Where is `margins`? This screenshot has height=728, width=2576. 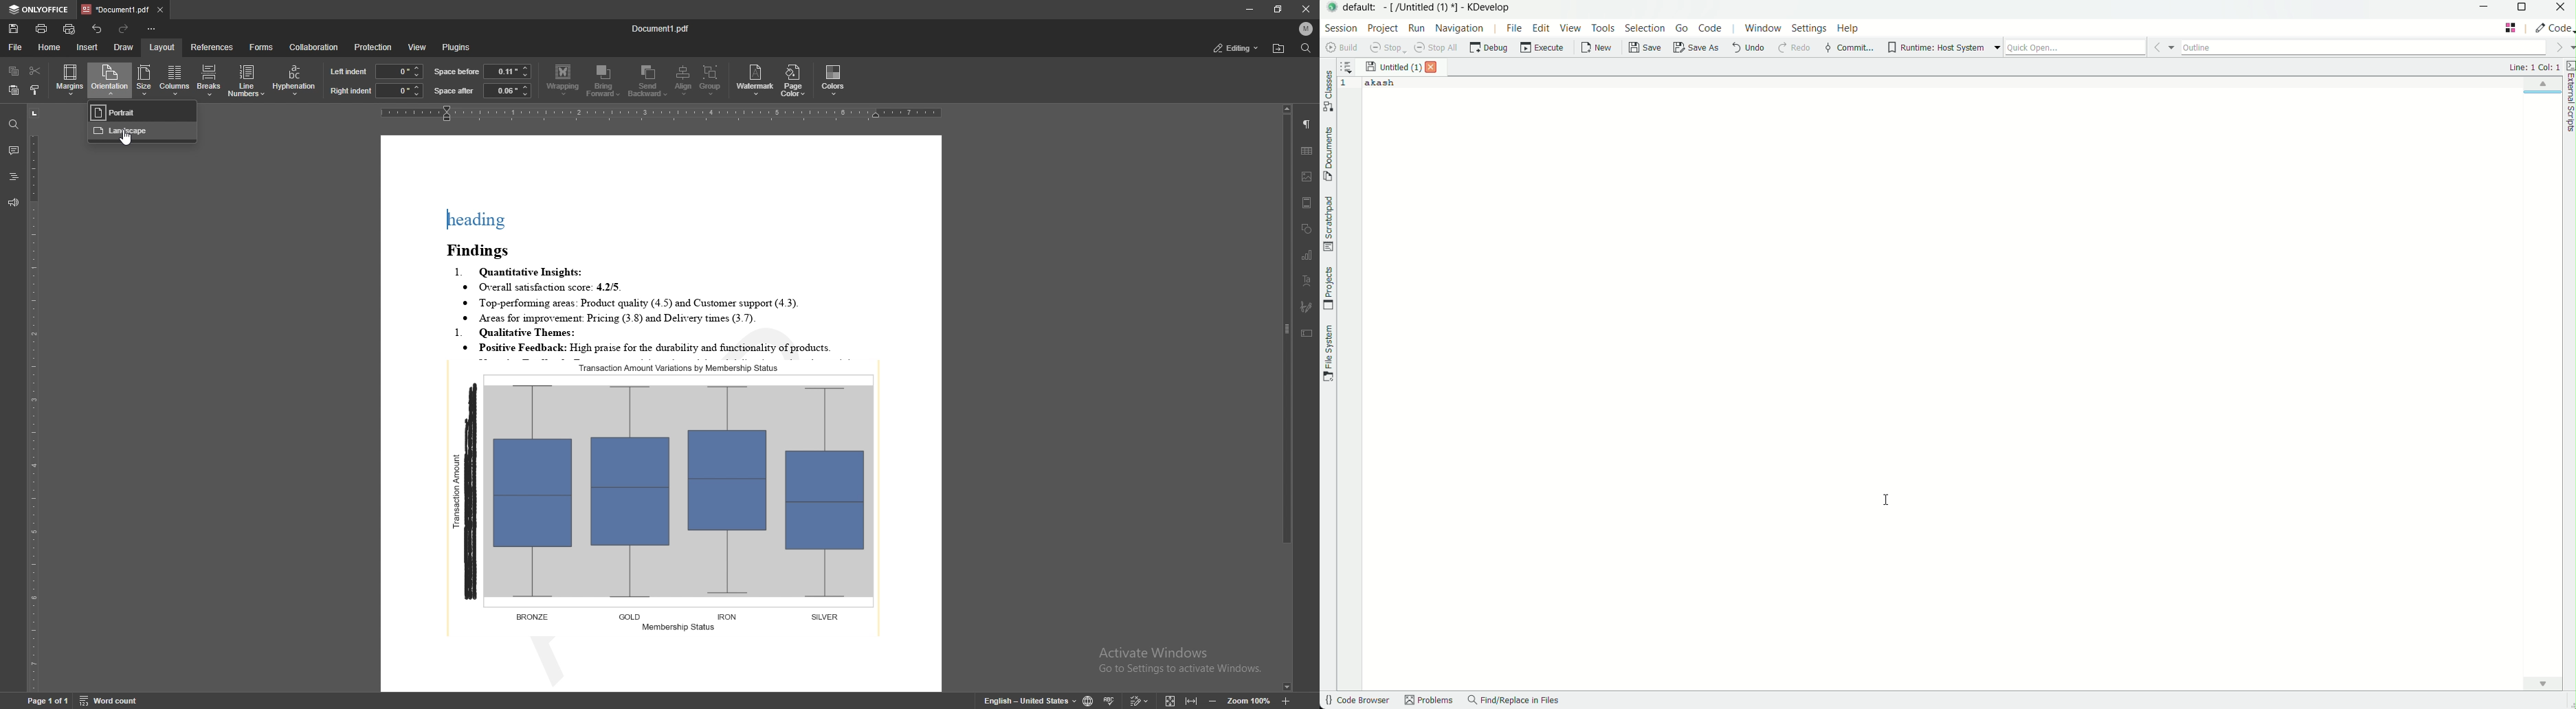
margins is located at coordinates (70, 80).